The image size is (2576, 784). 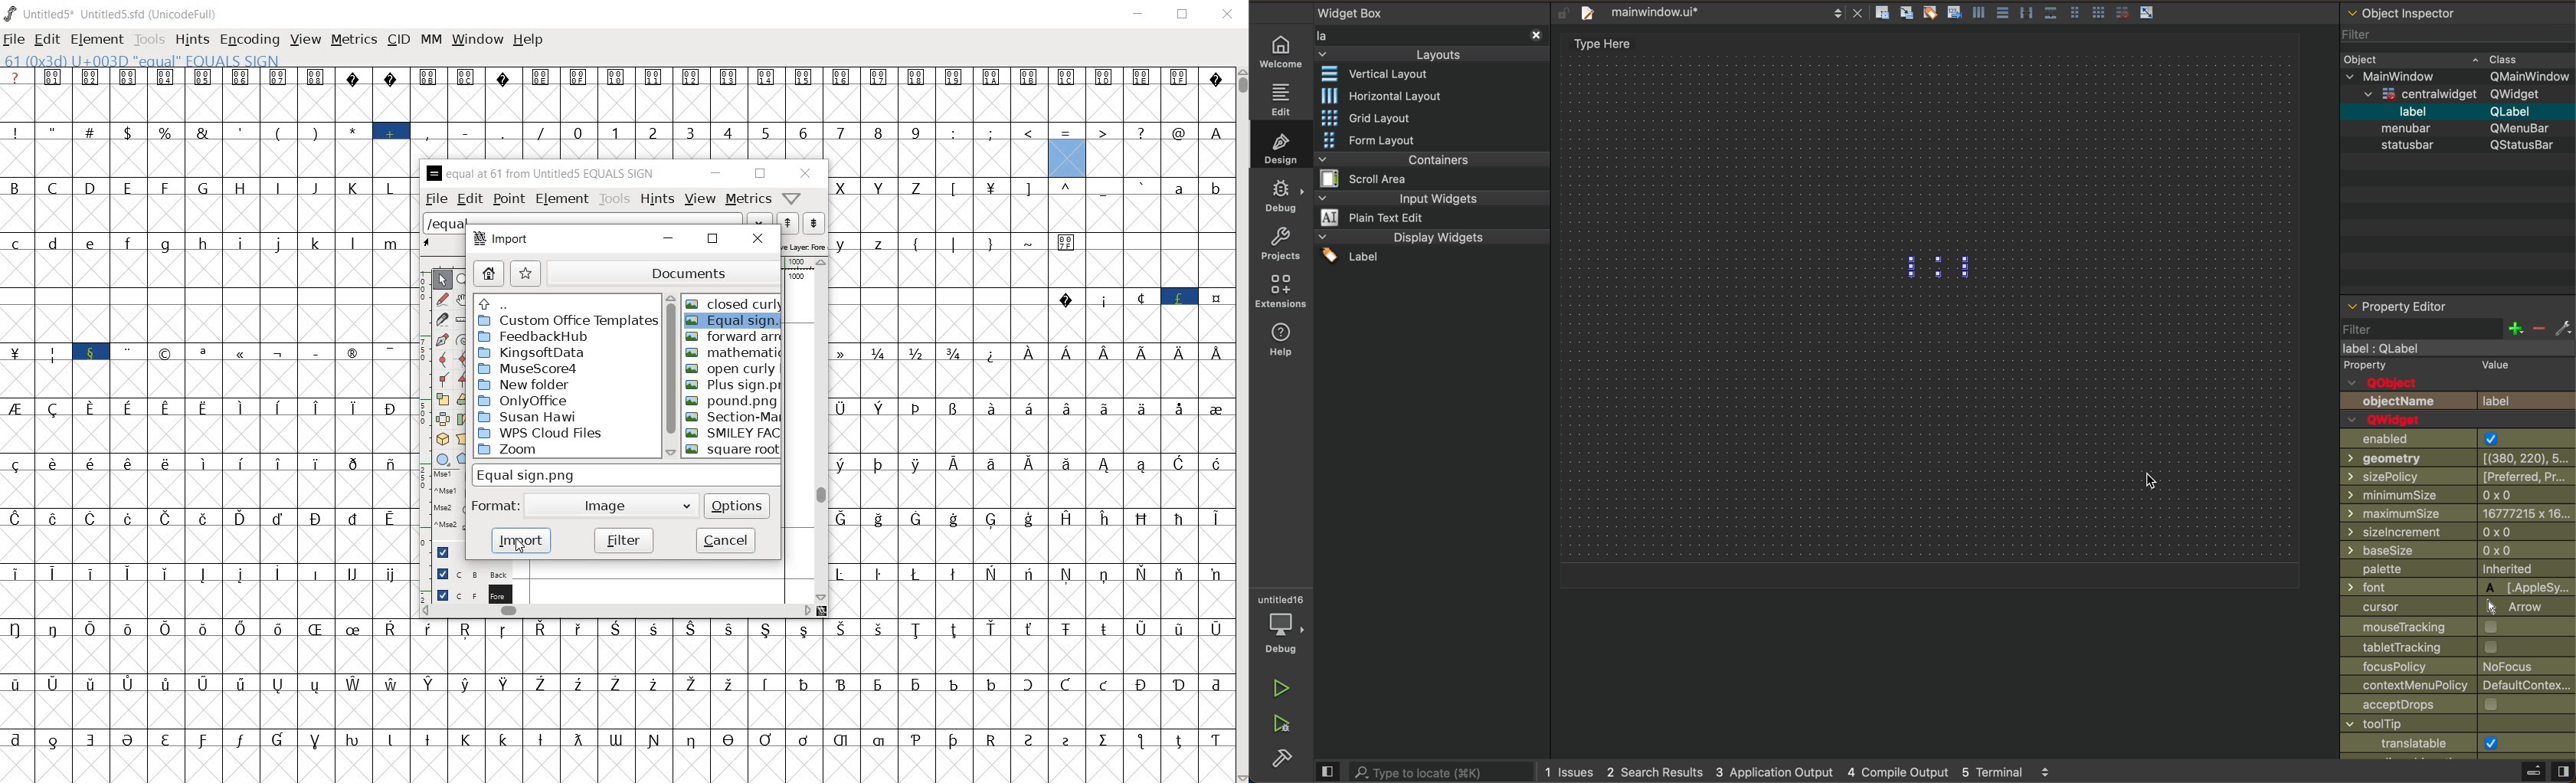 What do you see at coordinates (2419, 36) in the screenshot?
I see `filter` at bounding box center [2419, 36].